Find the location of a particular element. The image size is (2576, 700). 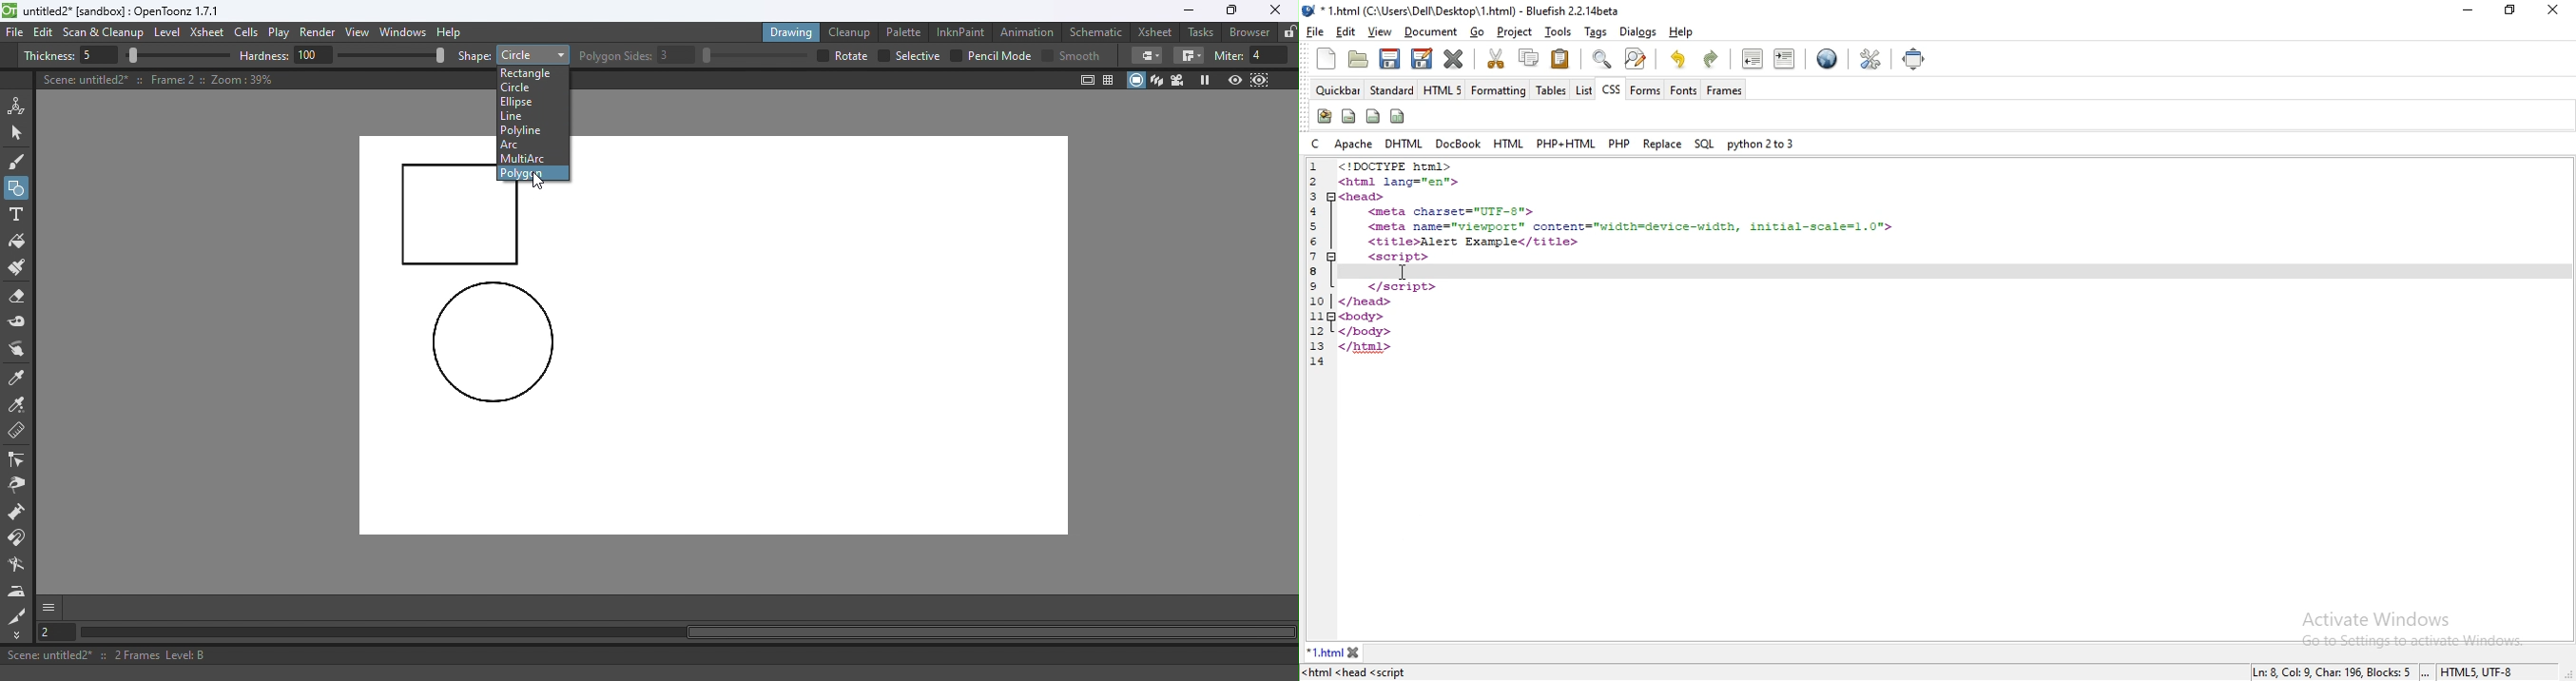

frames is located at coordinates (1724, 90).